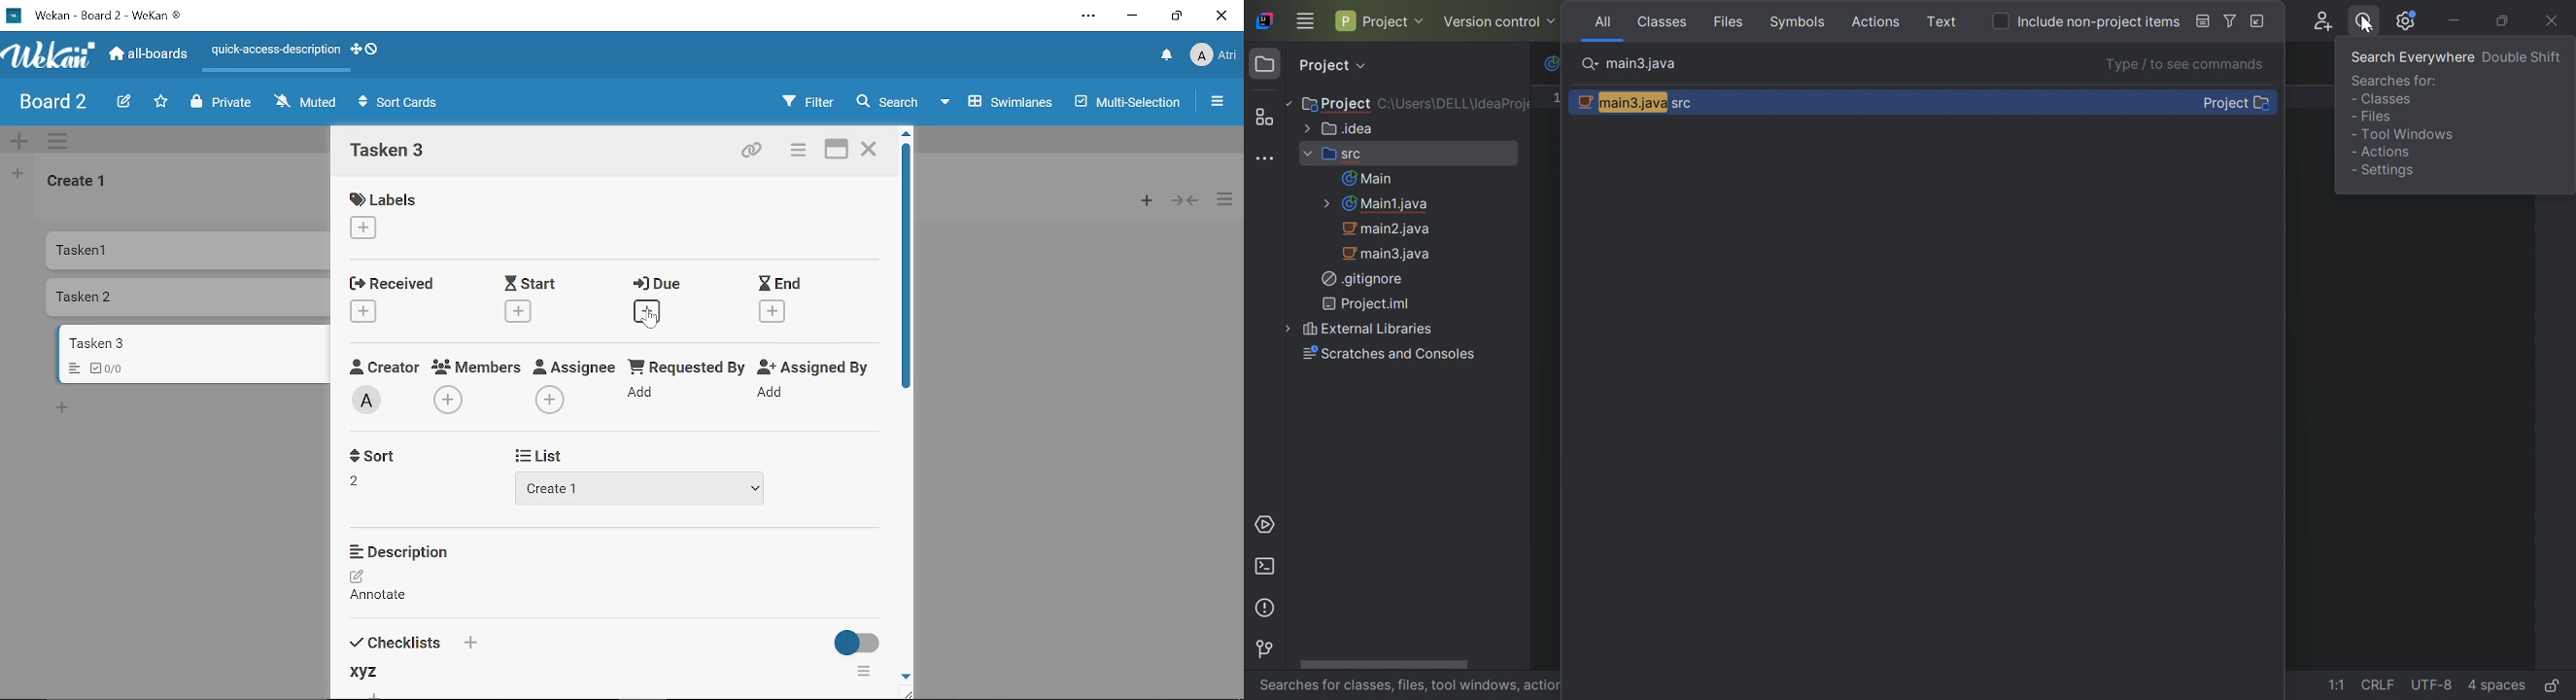 The height and width of the screenshot is (700, 2576). What do you see at coordinates (811, 366) in the screenshot?
I see `Assigned by` at bounding box center [811, 366].